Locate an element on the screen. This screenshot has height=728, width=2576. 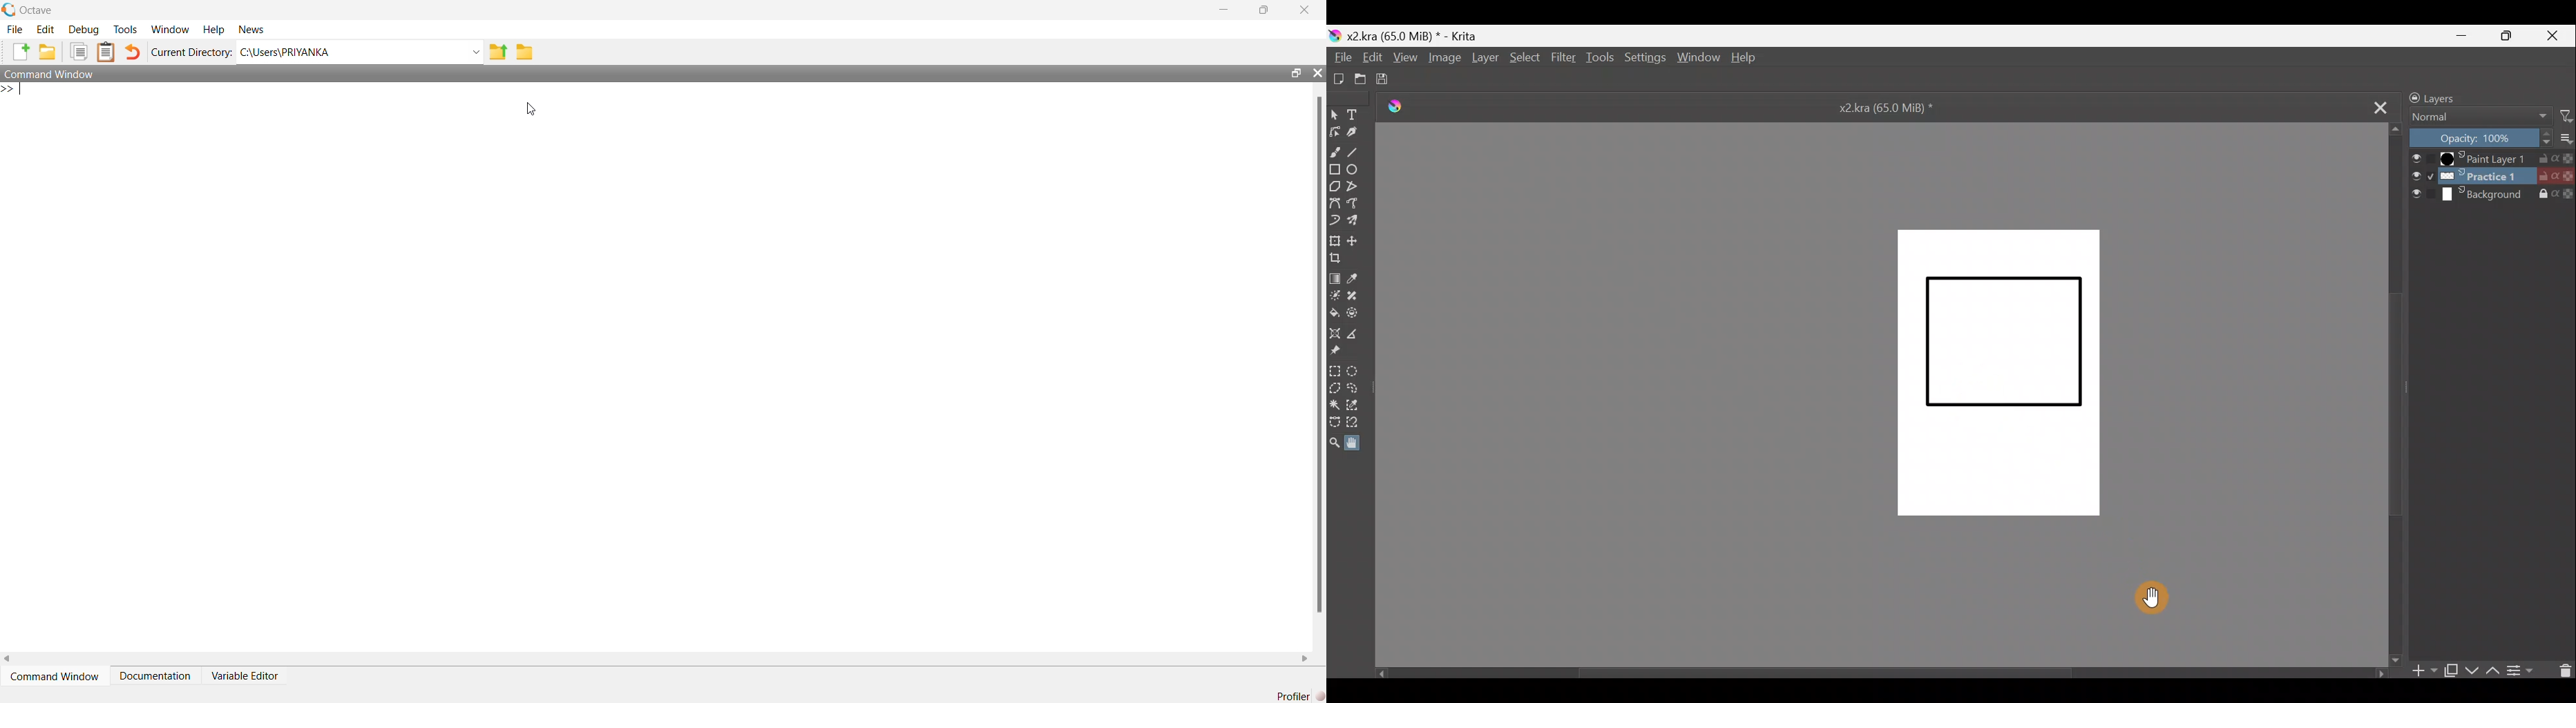
Freehand path tool is located at coordinates (1356, 204).